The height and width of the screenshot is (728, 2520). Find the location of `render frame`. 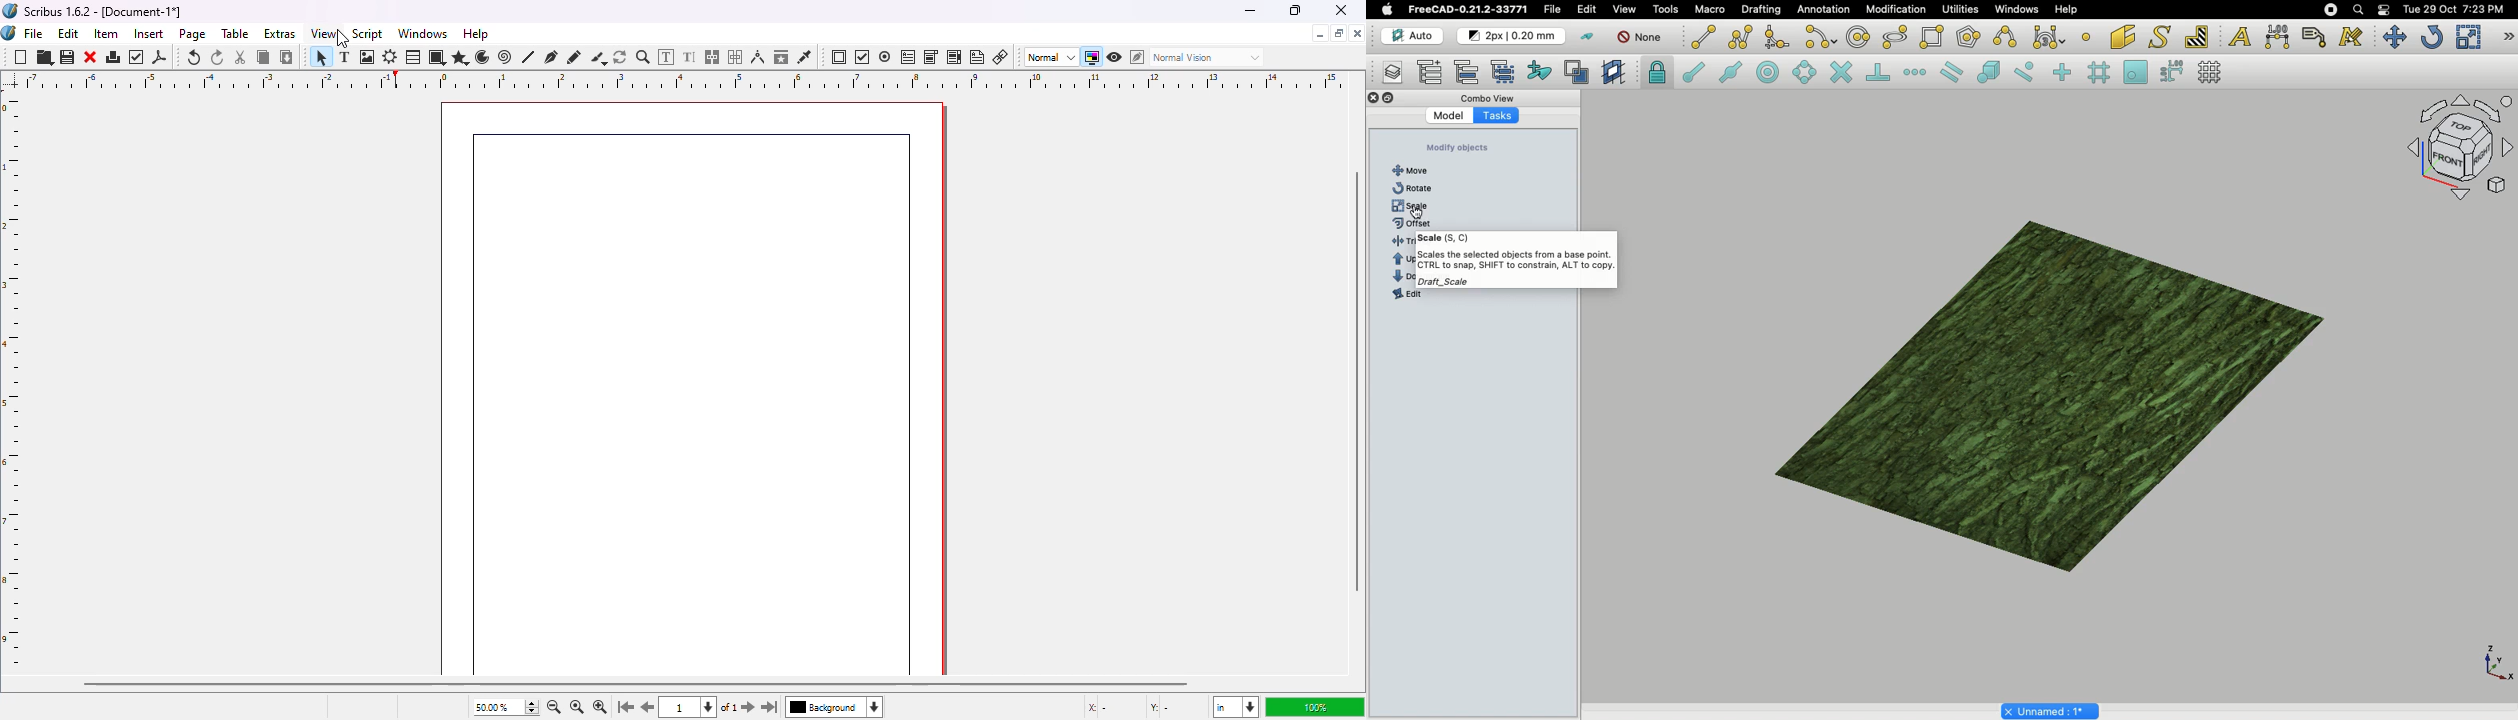

render frame is located at coordinates (390, 57).